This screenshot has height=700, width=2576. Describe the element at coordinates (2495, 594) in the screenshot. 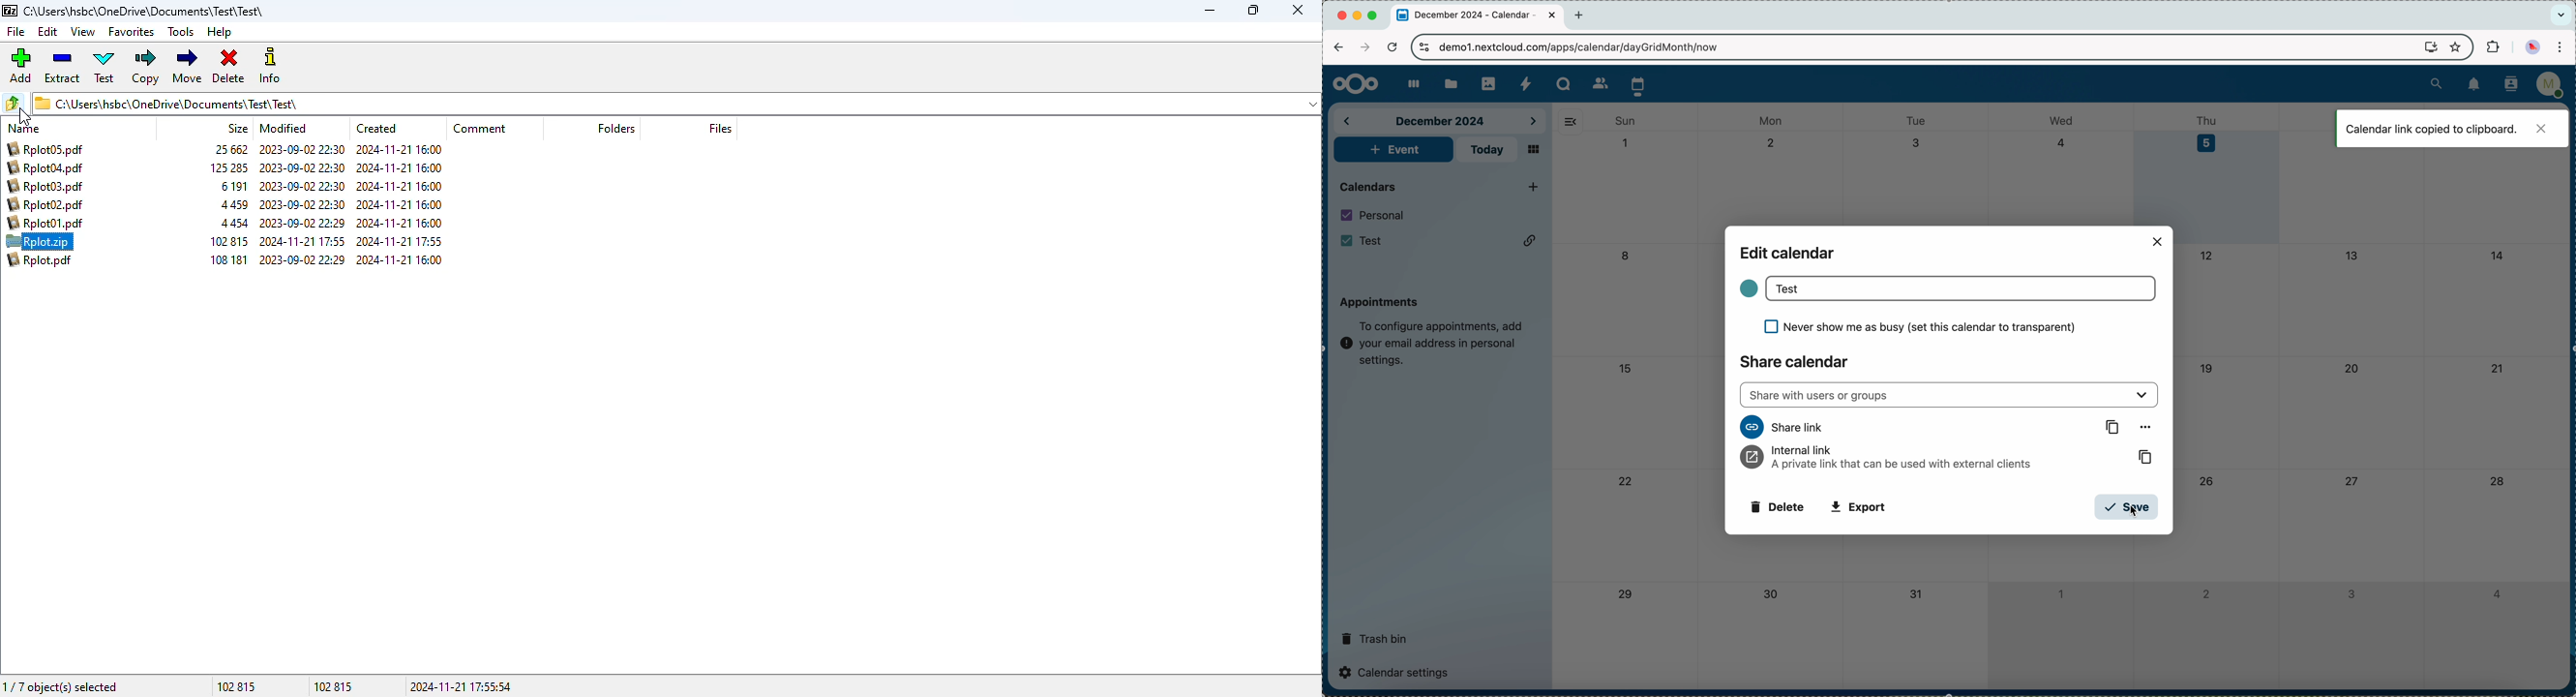

I see `4` at that location.